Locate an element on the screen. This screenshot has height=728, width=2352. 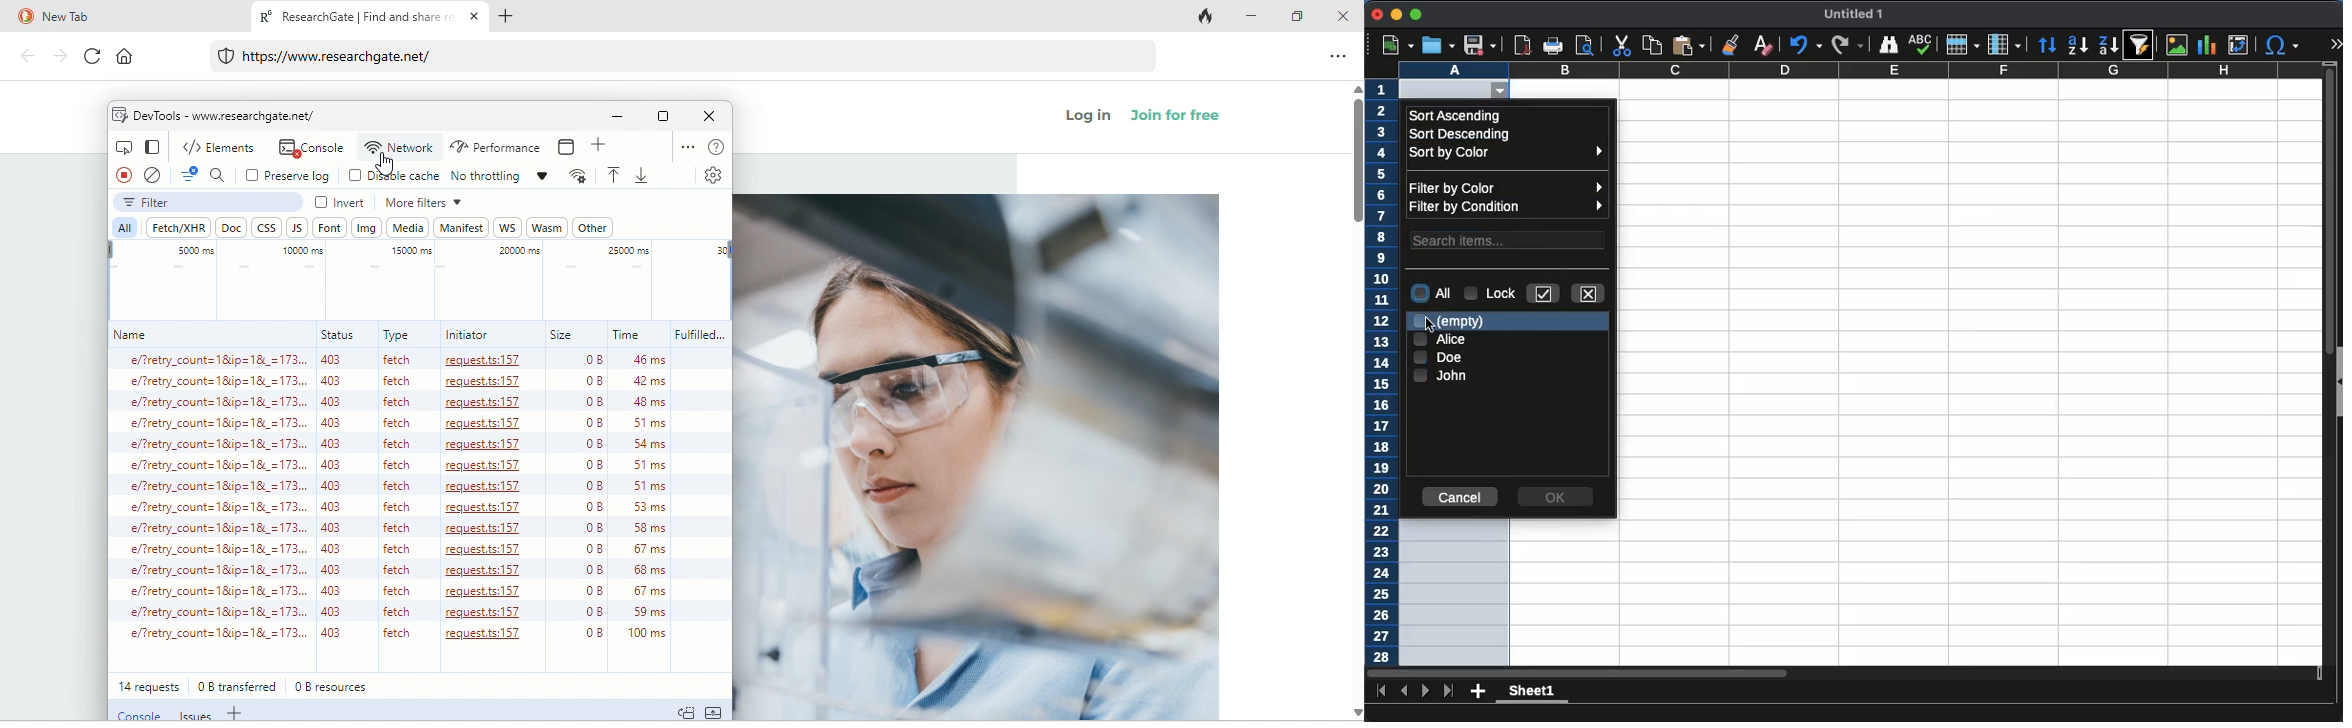
ascending is located at coordinates (2078, 46).